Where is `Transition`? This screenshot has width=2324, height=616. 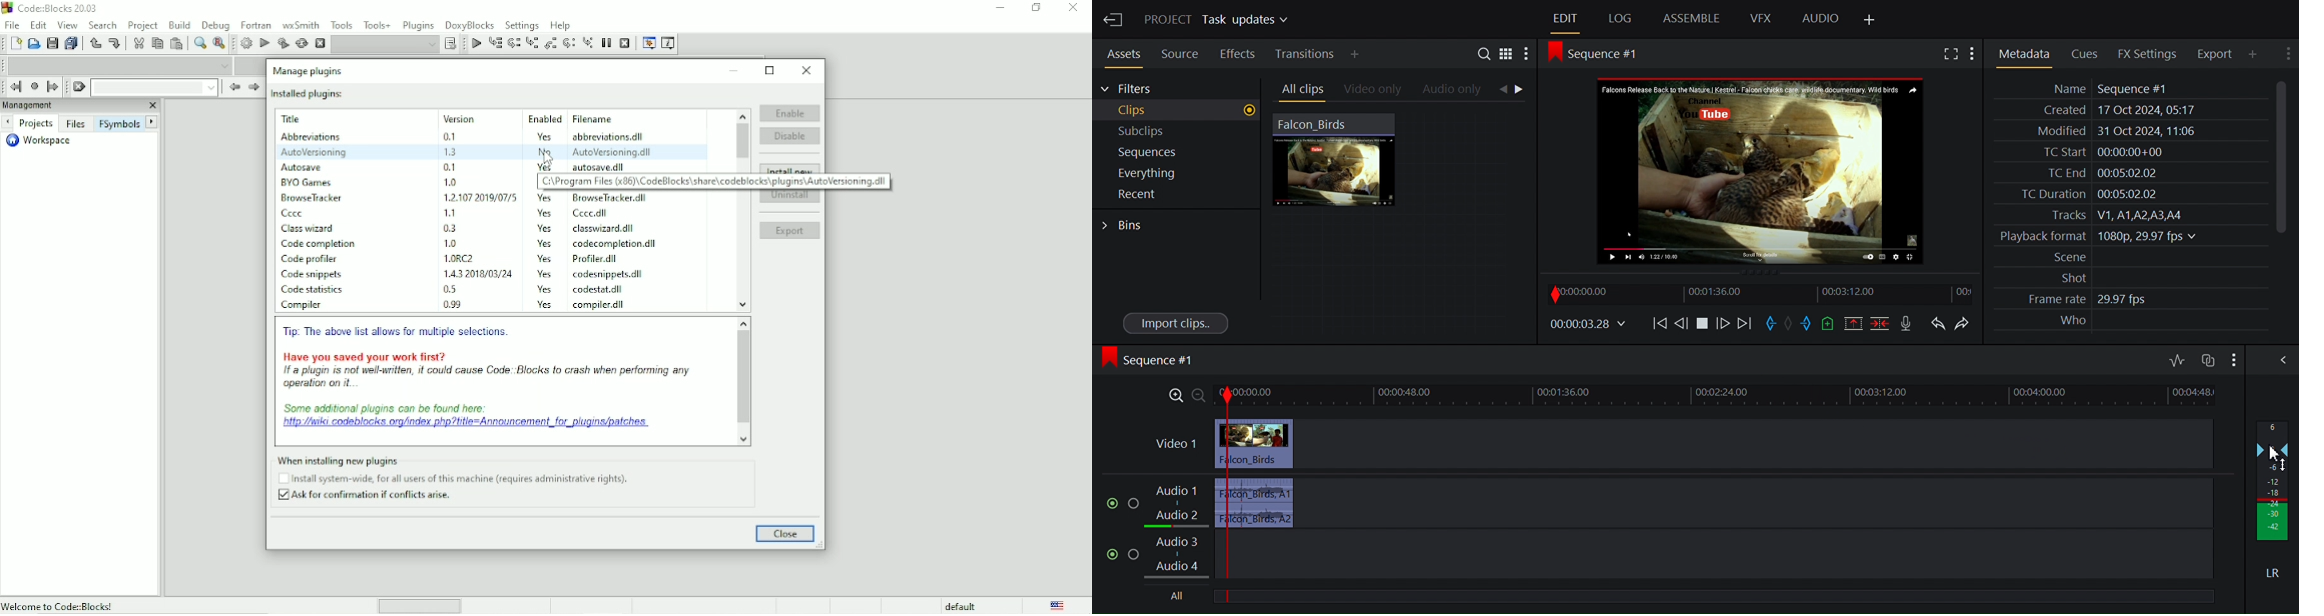
Transition is located at coordinates (1303, 54).